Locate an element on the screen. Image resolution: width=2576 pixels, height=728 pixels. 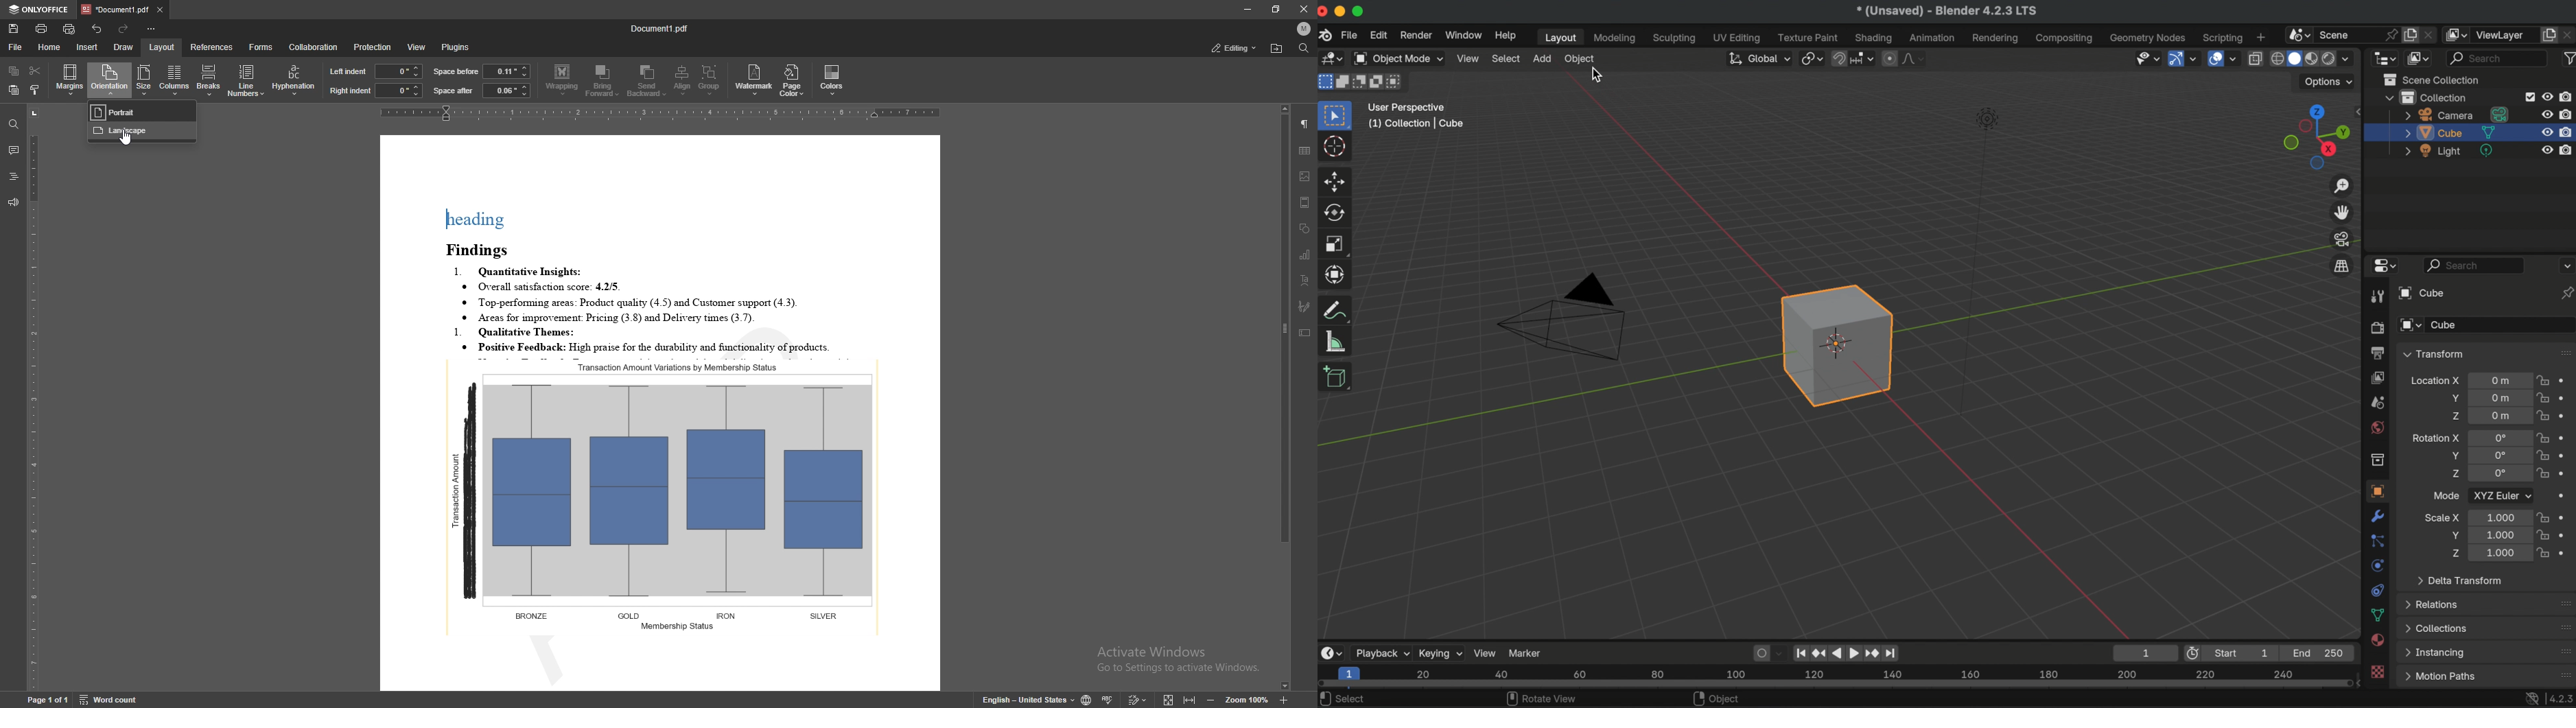
4..2.3 is located at coordinates (2561, 696).